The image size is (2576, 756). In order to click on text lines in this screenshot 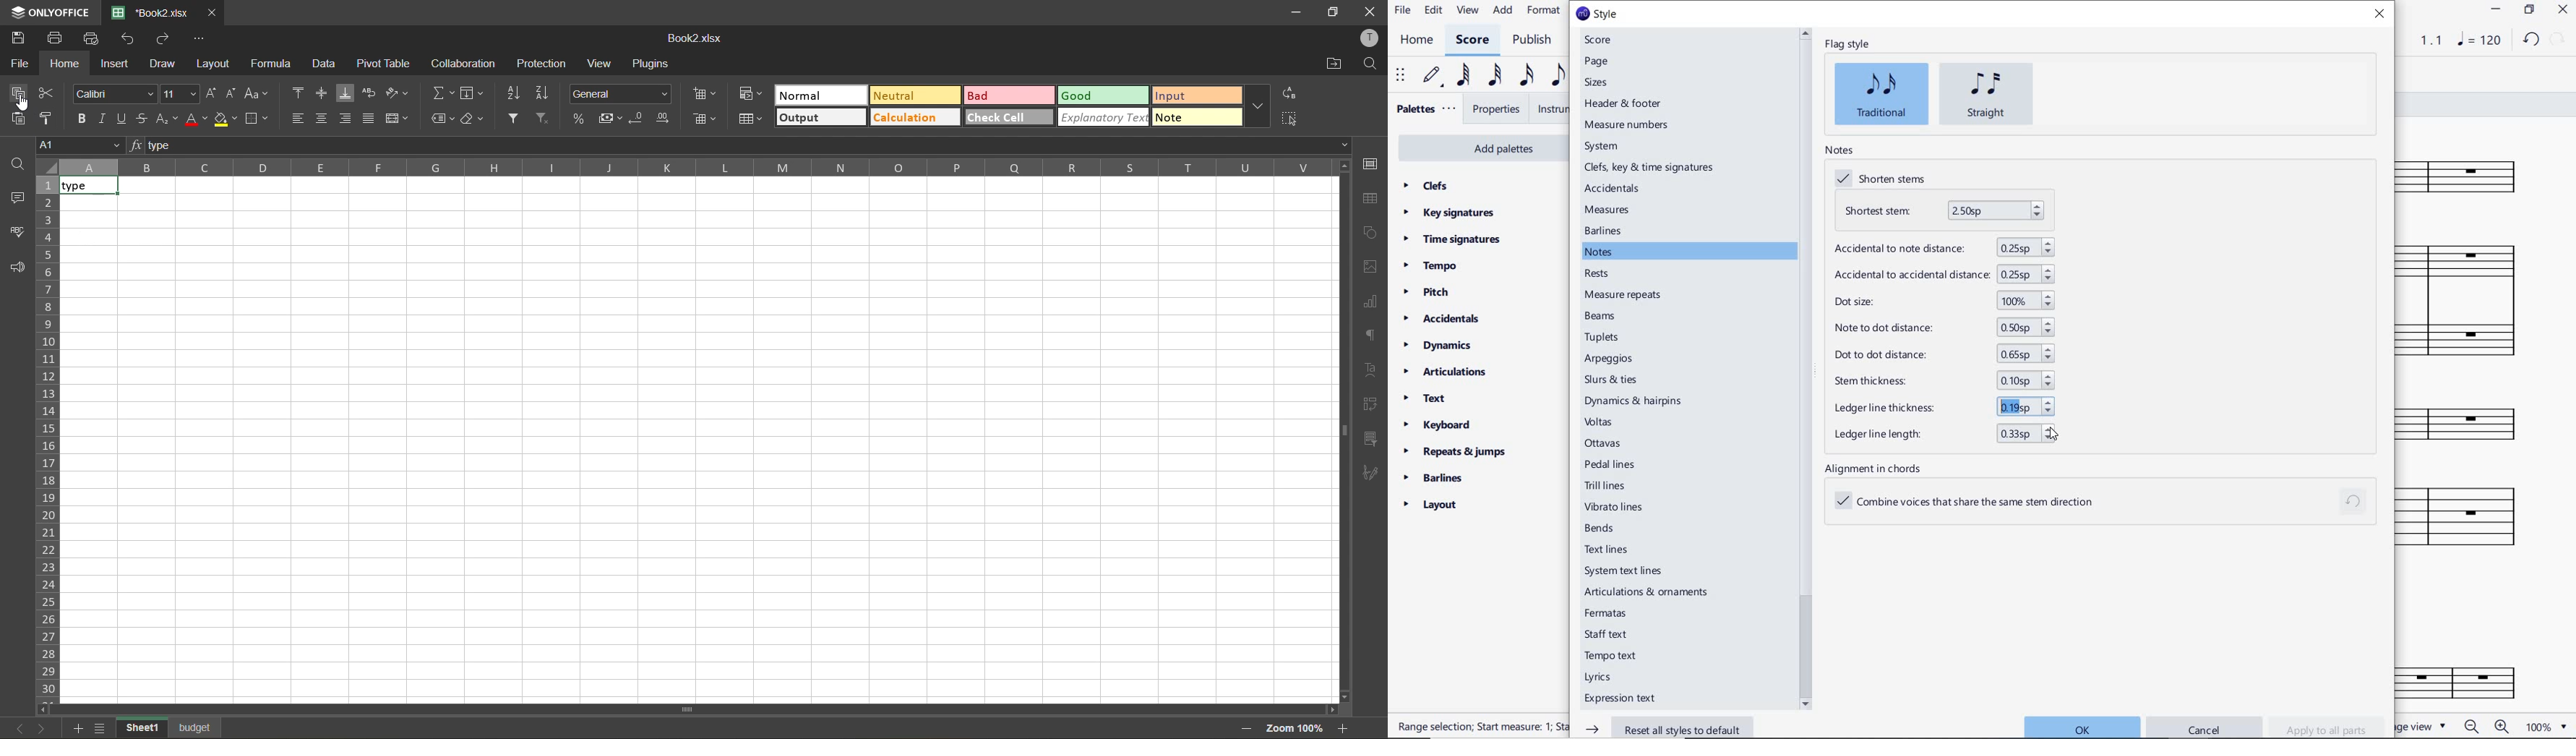, I will do `click(1606, 549)`.